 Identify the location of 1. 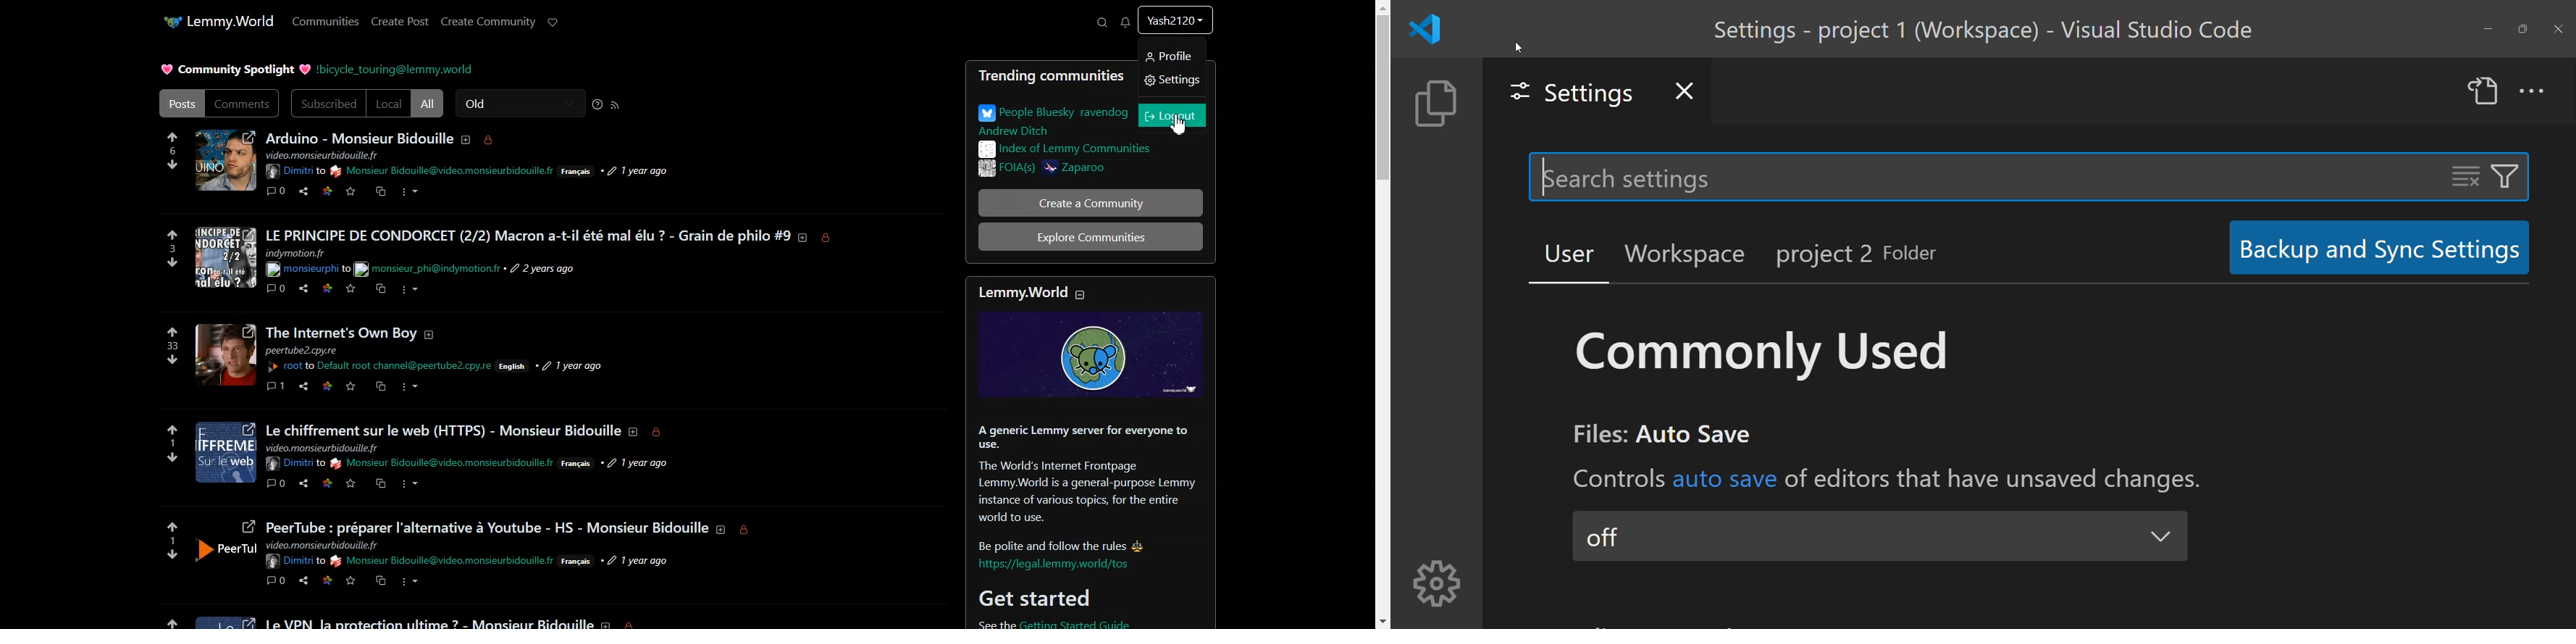
(172, 539).